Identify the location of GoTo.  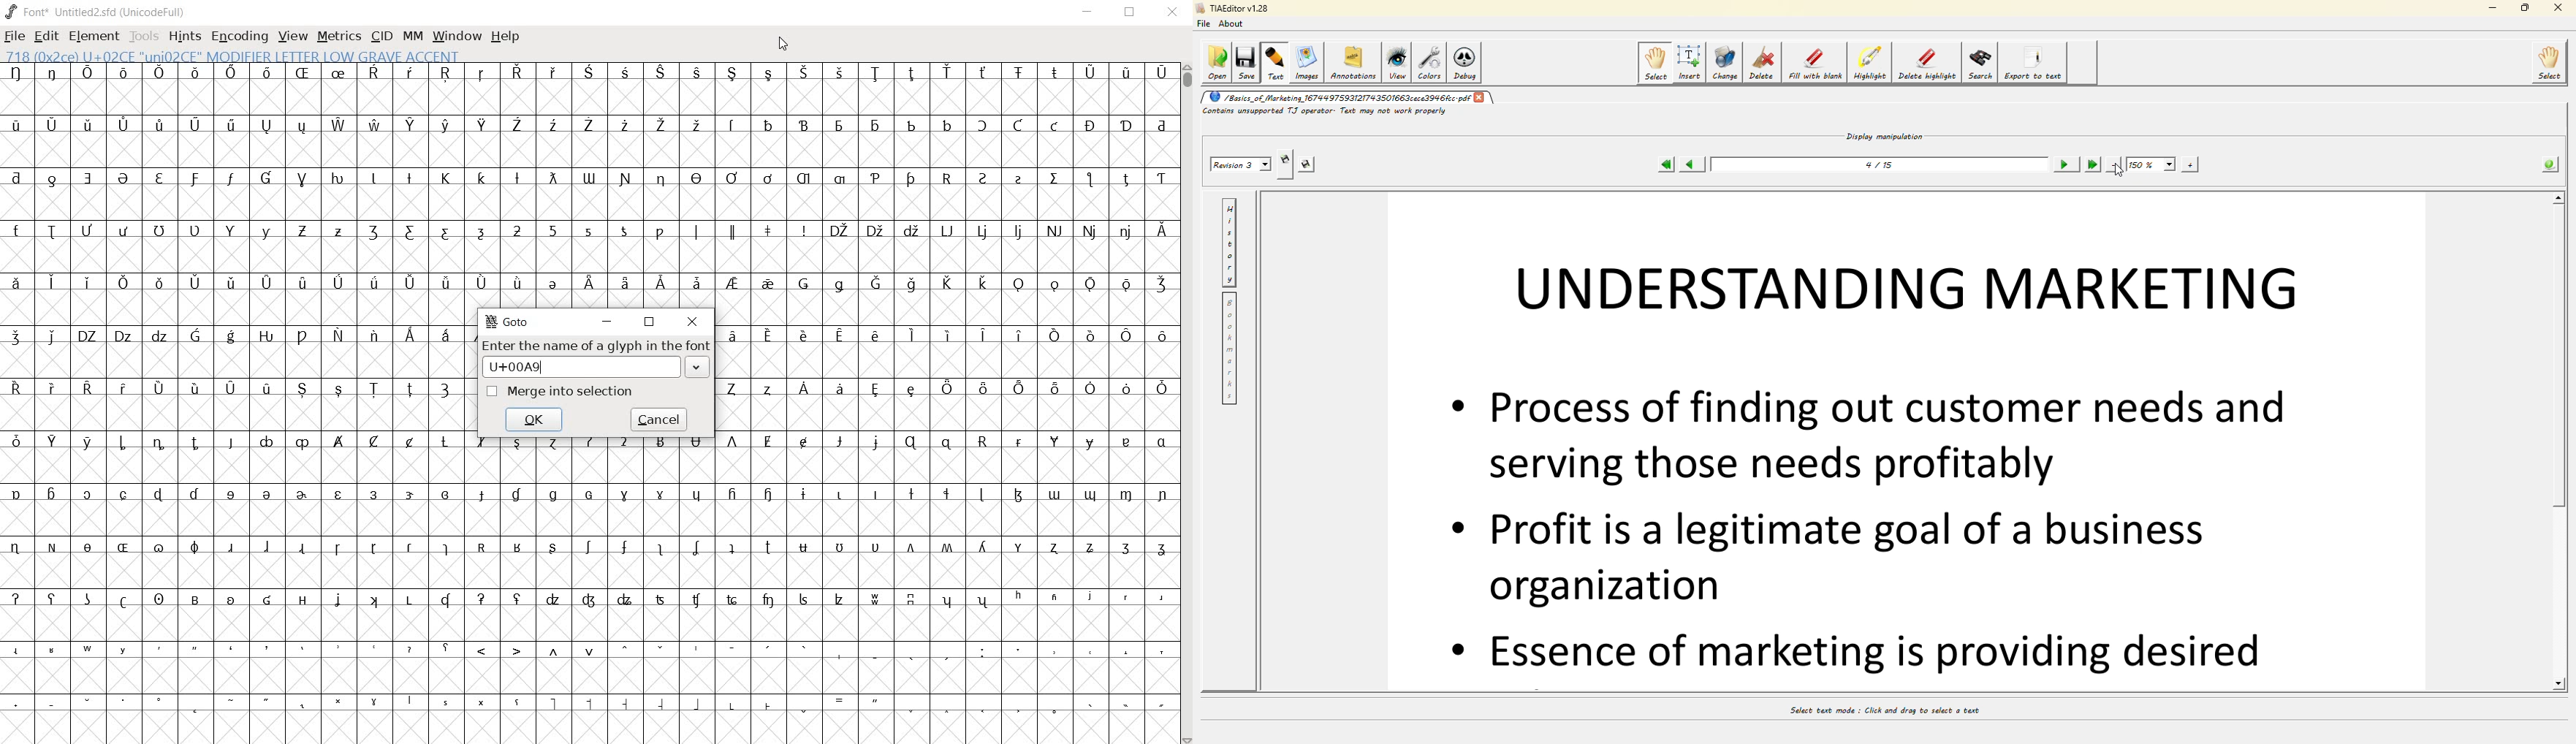
(513, 322).